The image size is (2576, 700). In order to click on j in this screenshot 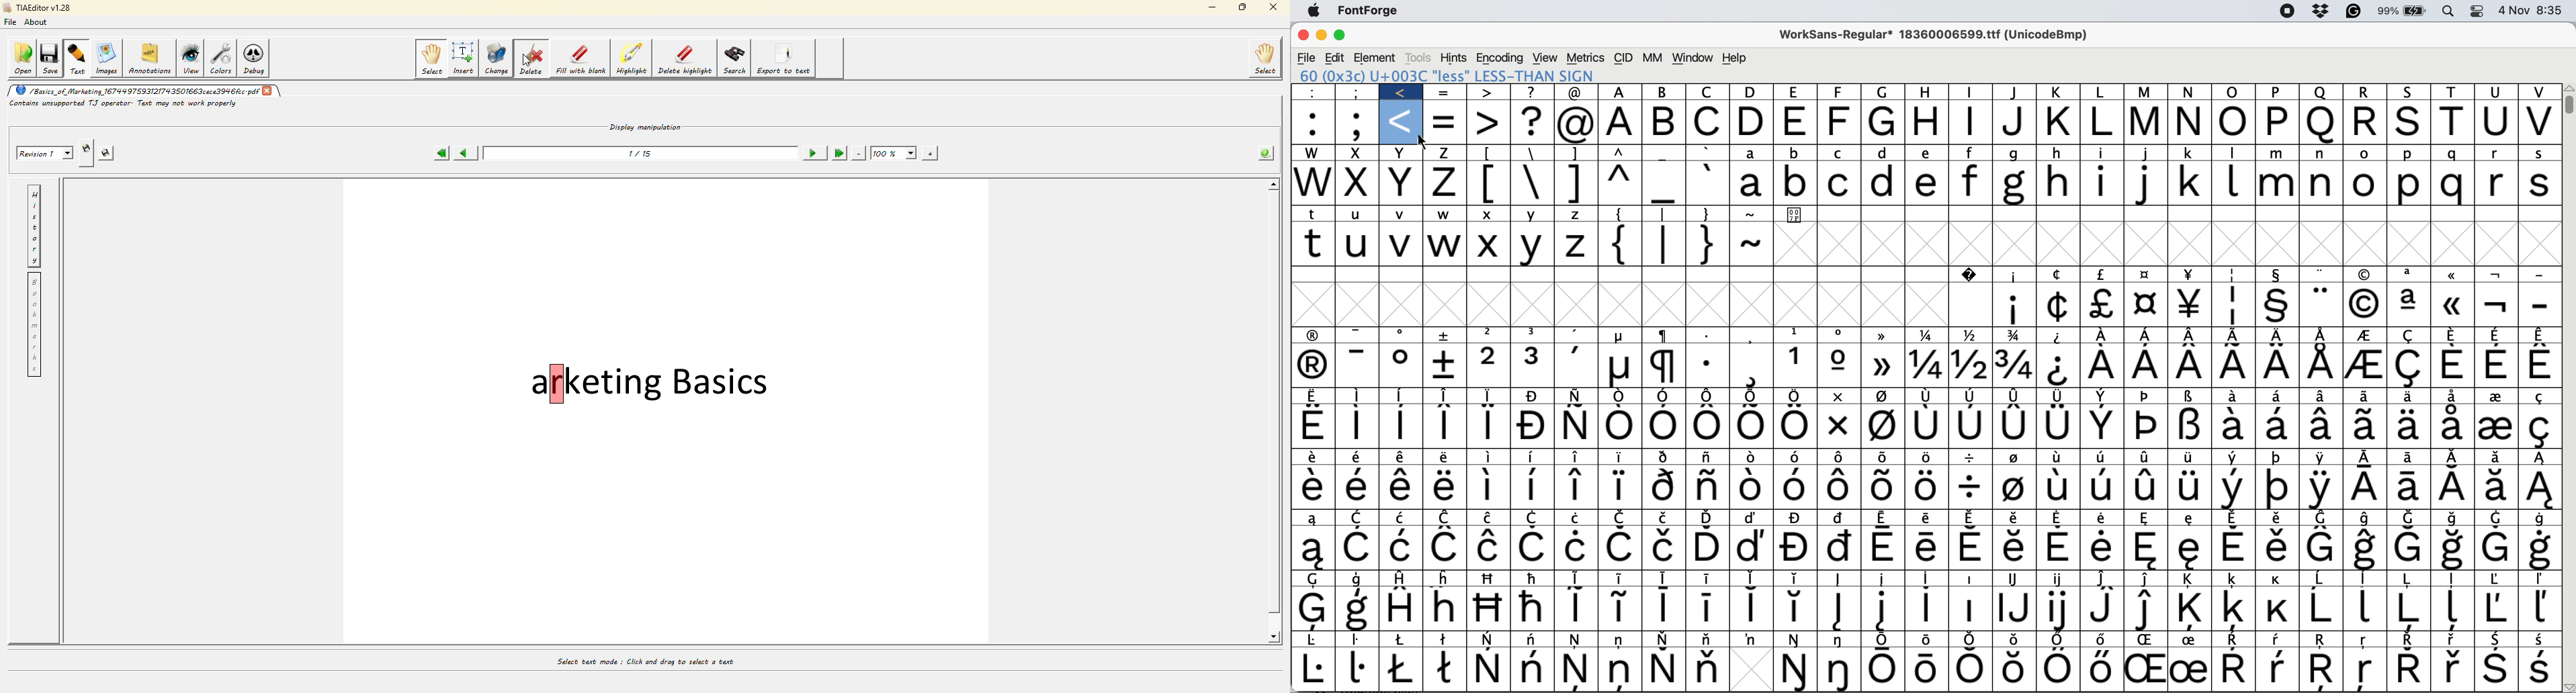, I will do `click(2148, 182)`.